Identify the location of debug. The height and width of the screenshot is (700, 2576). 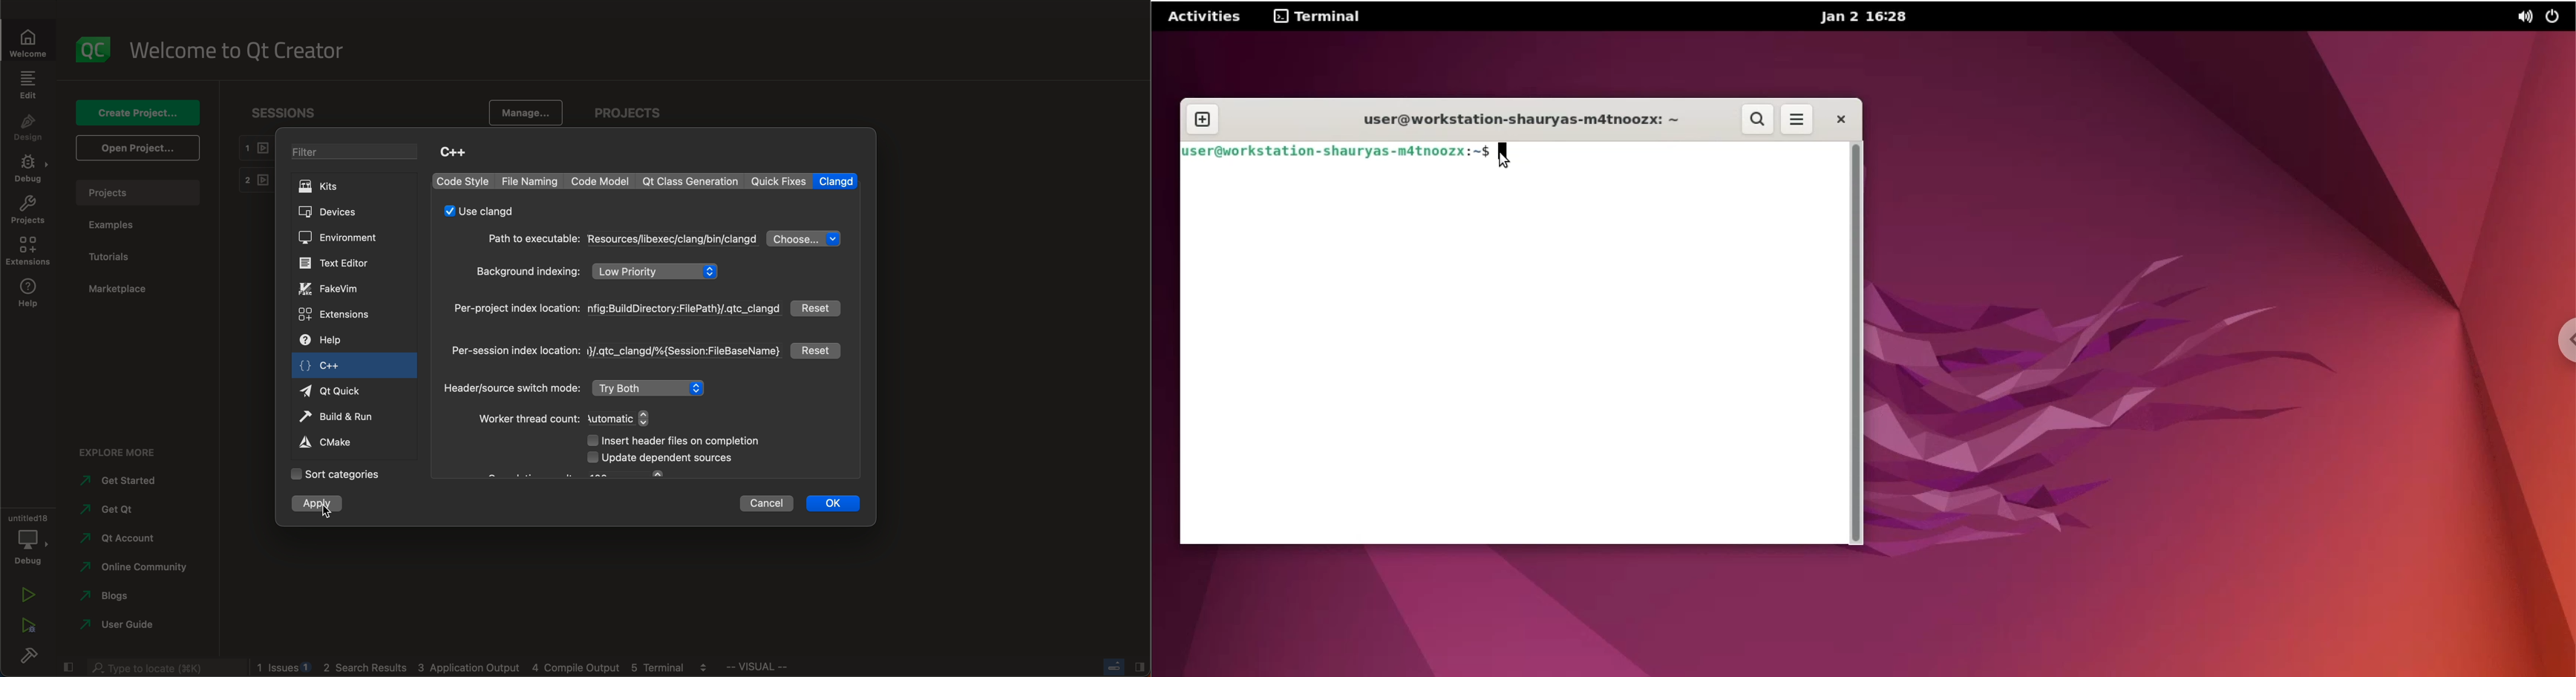
(30, 542).